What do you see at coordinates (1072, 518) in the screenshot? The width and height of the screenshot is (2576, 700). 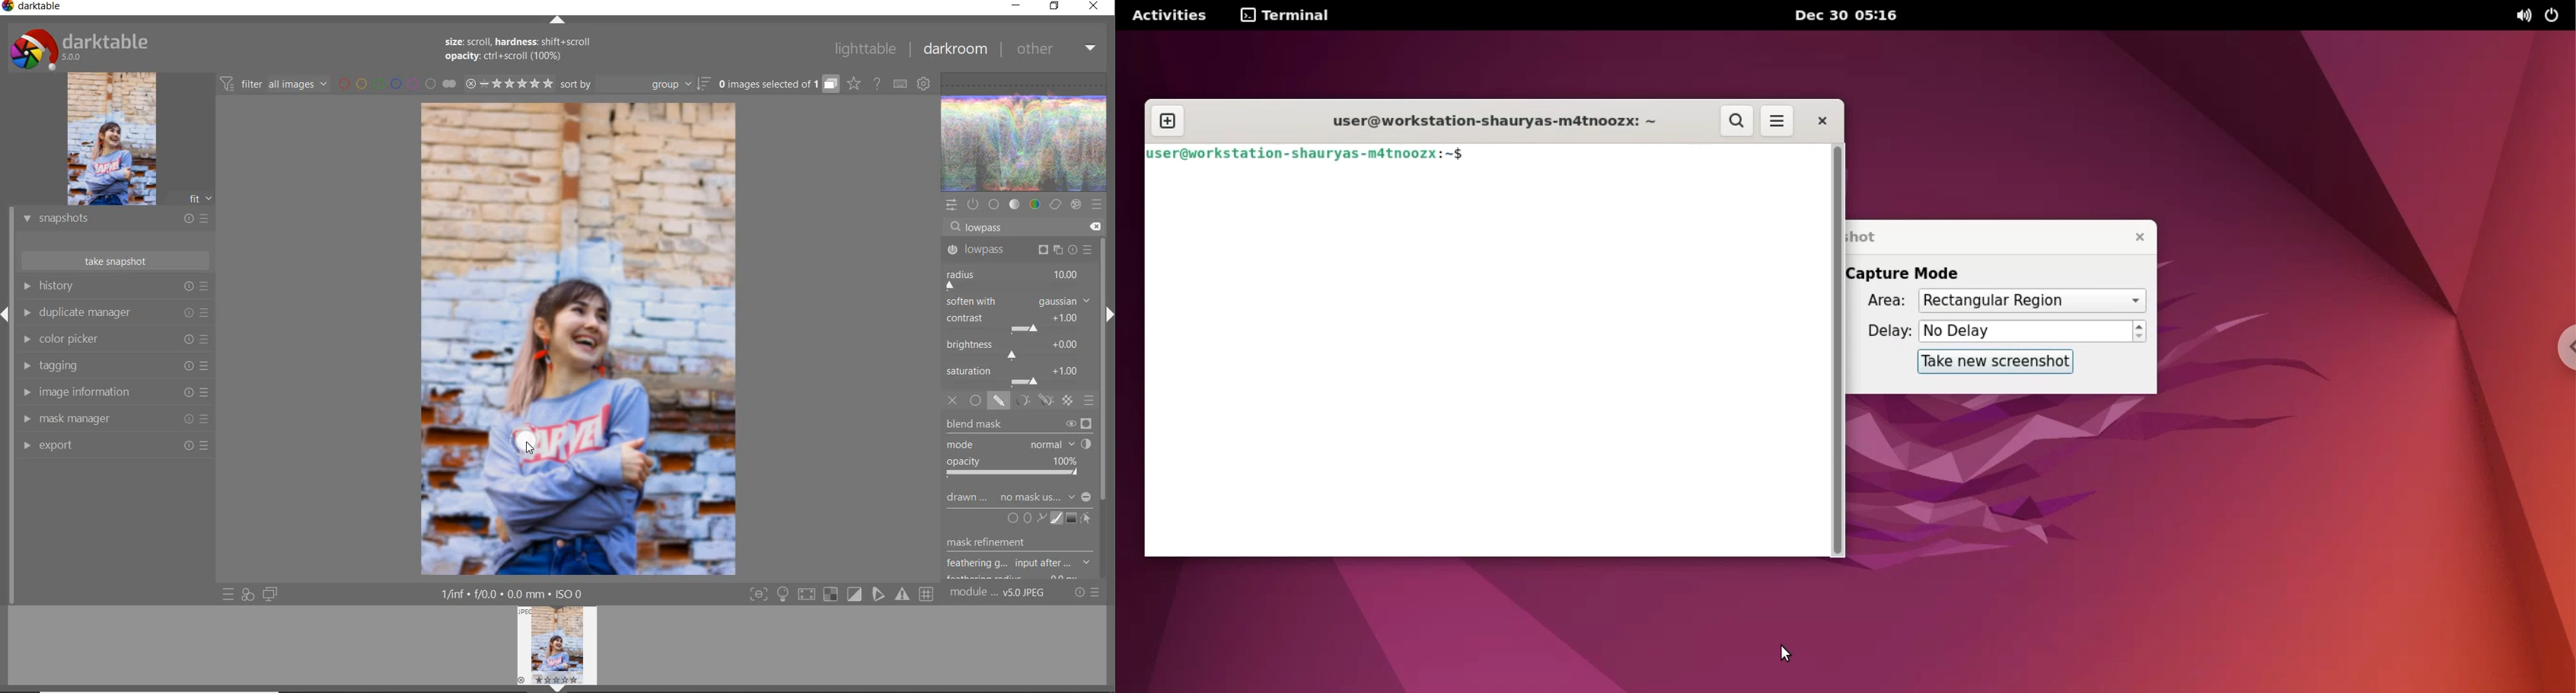 I see `add gradient` at bounding box center [1072, 518].